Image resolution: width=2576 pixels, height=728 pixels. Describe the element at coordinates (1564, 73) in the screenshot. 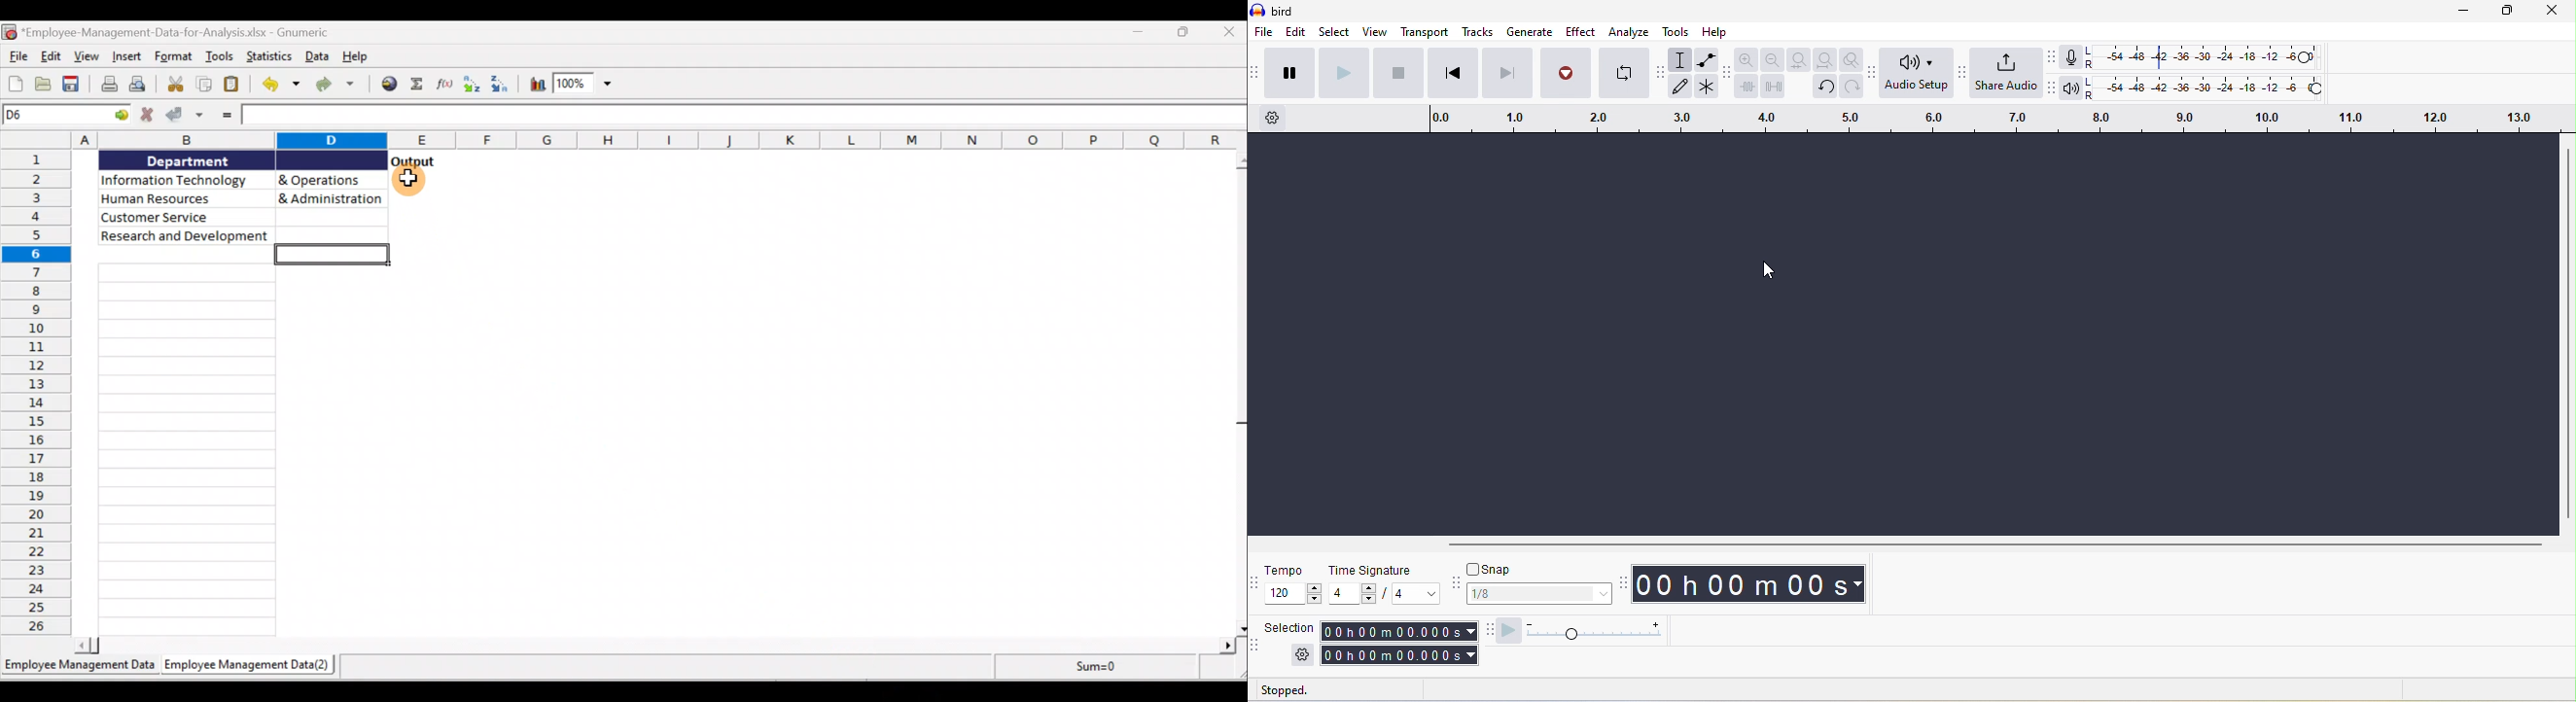

I see `record/record new track` at that location.